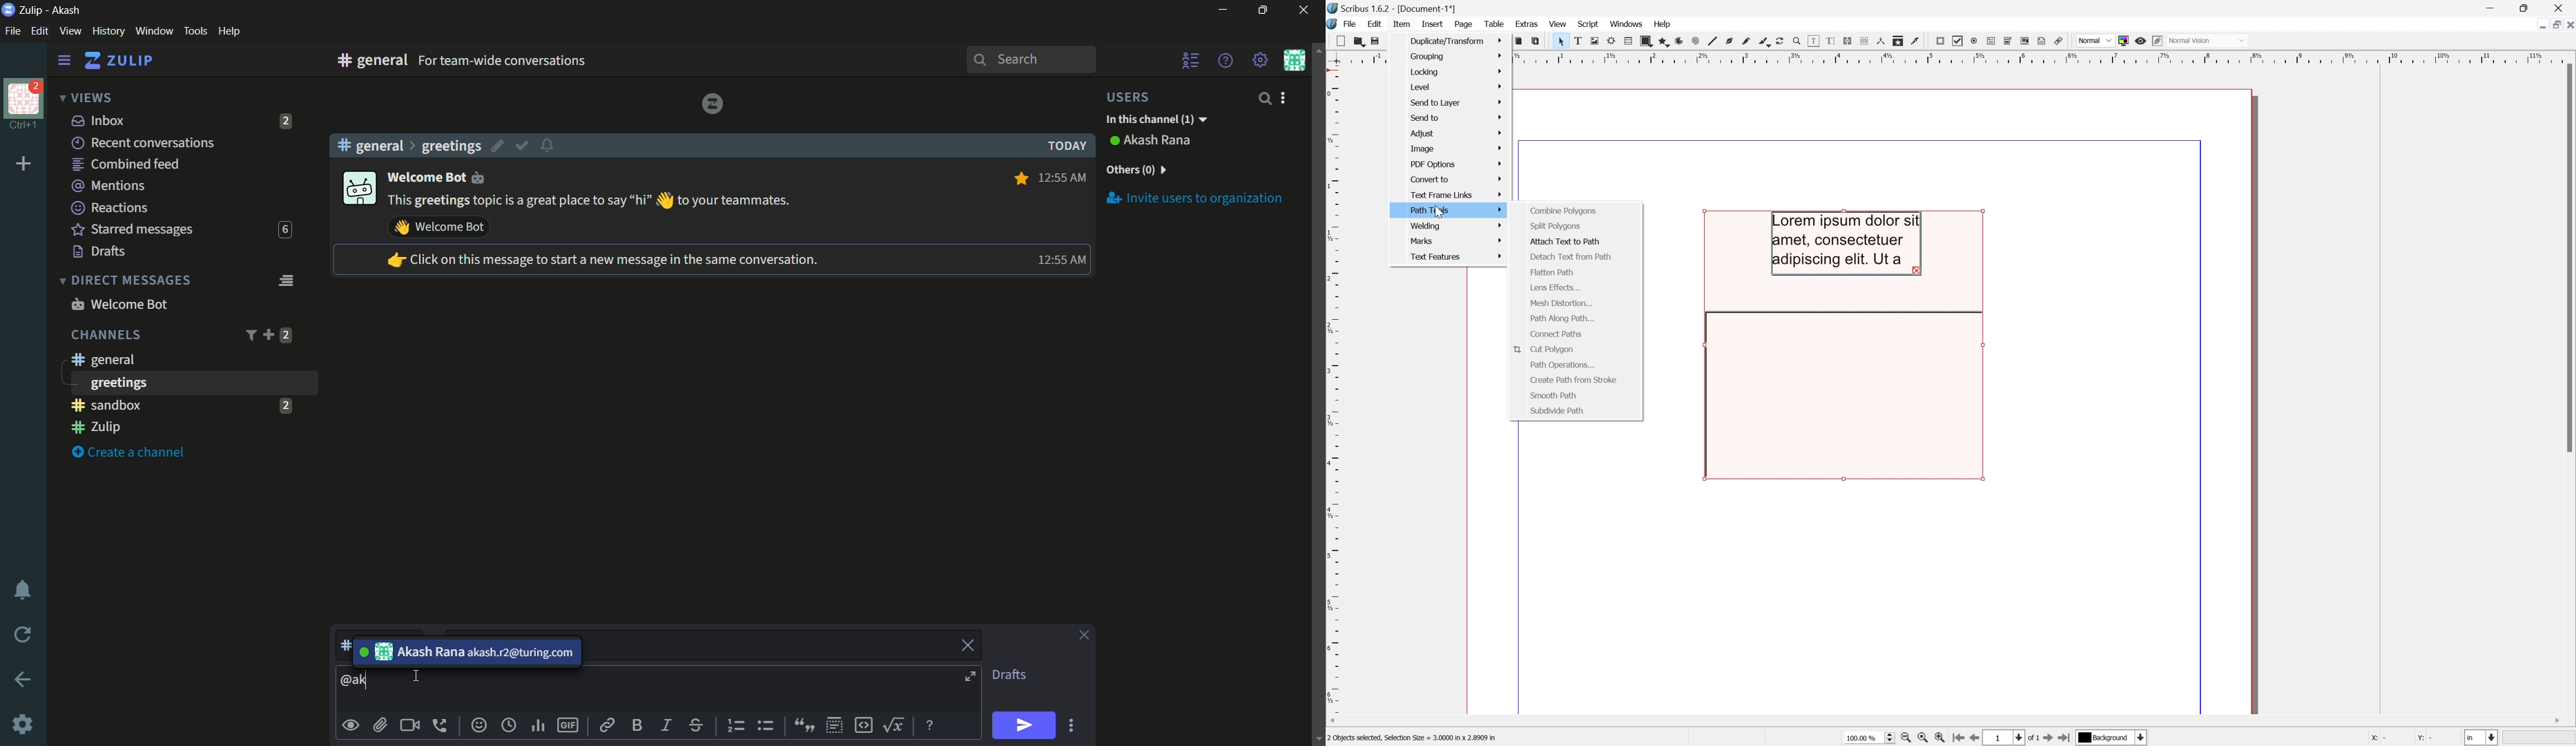 The image size is (2576, 756). What do you see at coordinates (1071, 726) in the screenshot?
I see `send options` at bounding box center [1071, 726].